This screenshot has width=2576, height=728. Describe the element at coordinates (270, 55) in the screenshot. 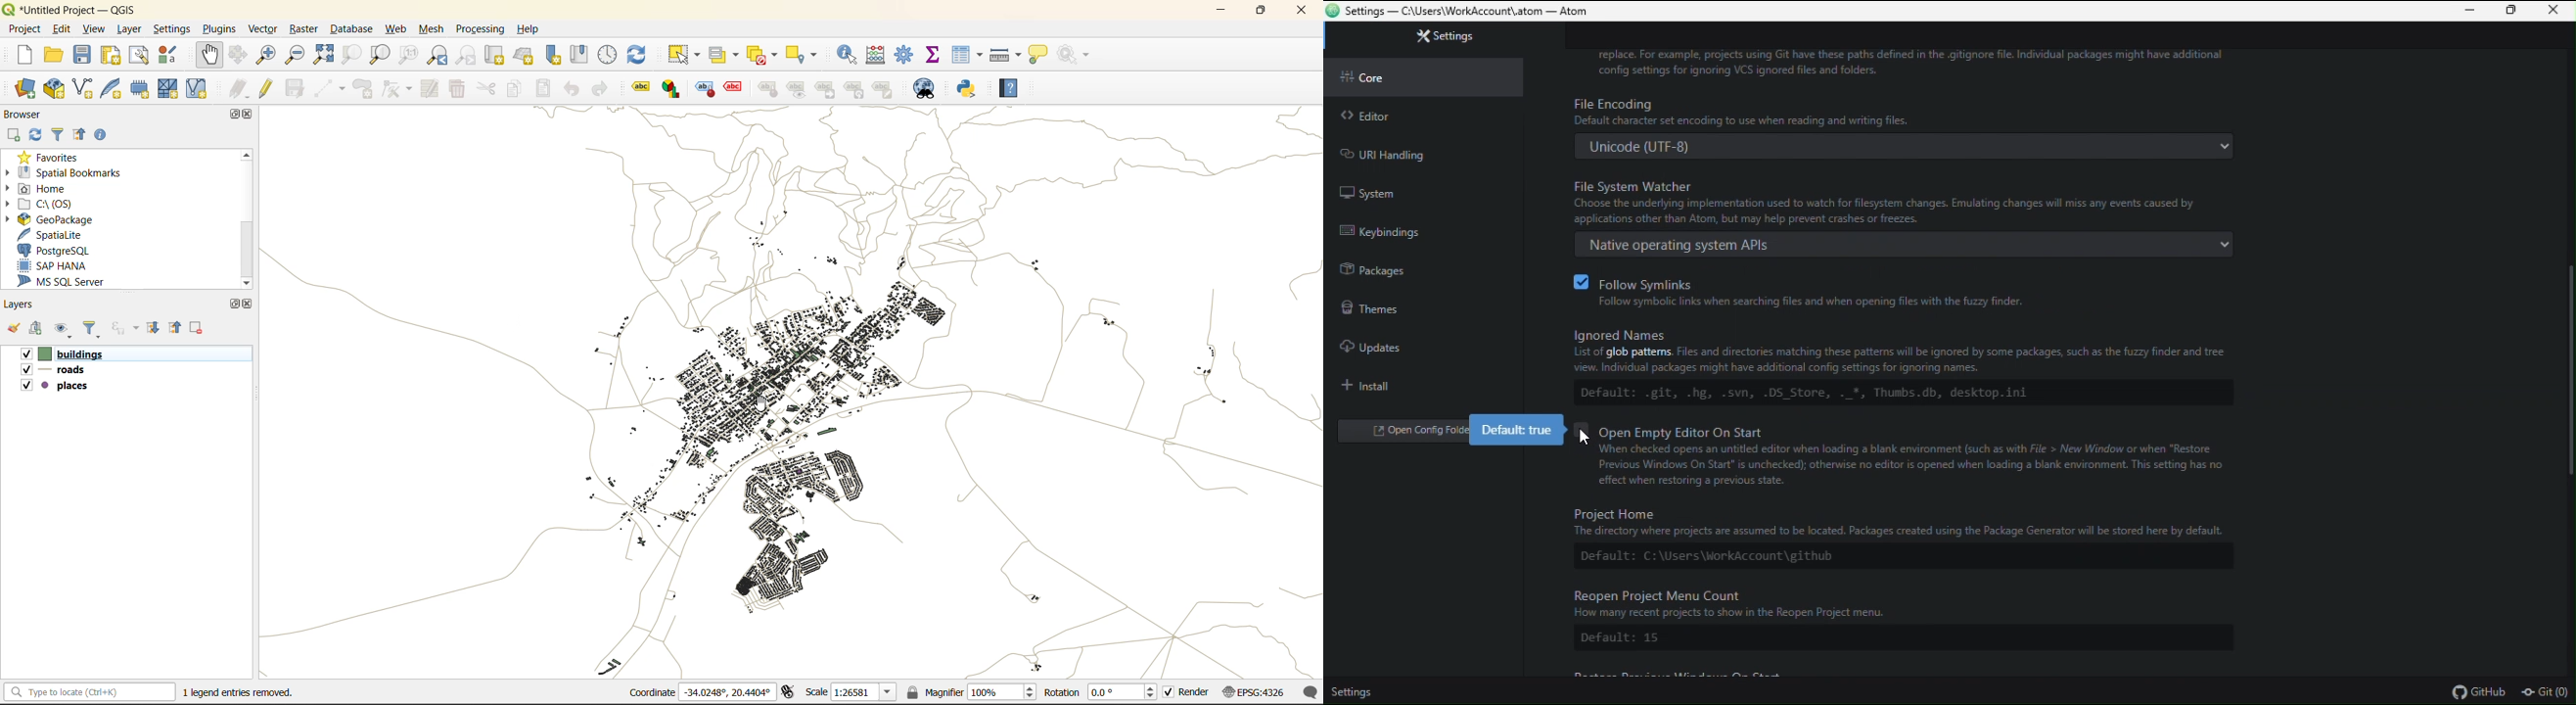

I see `zoom in` at that location.